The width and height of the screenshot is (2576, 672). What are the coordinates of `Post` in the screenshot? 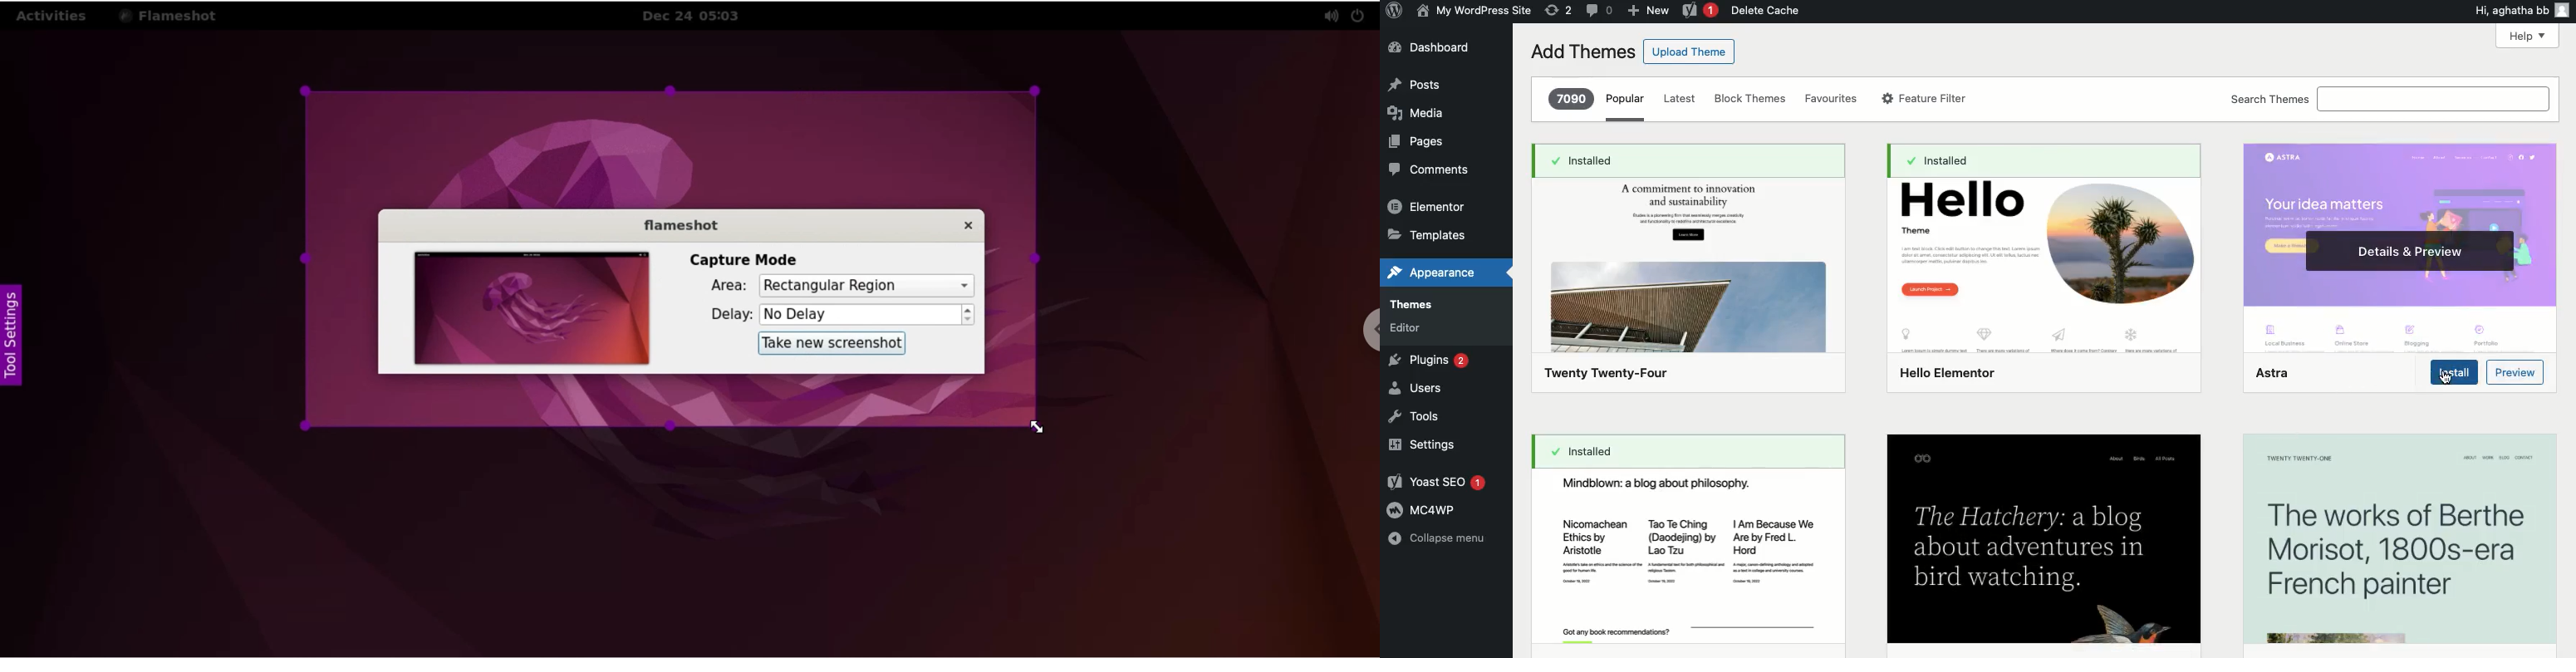 It's located at (1416, 83).